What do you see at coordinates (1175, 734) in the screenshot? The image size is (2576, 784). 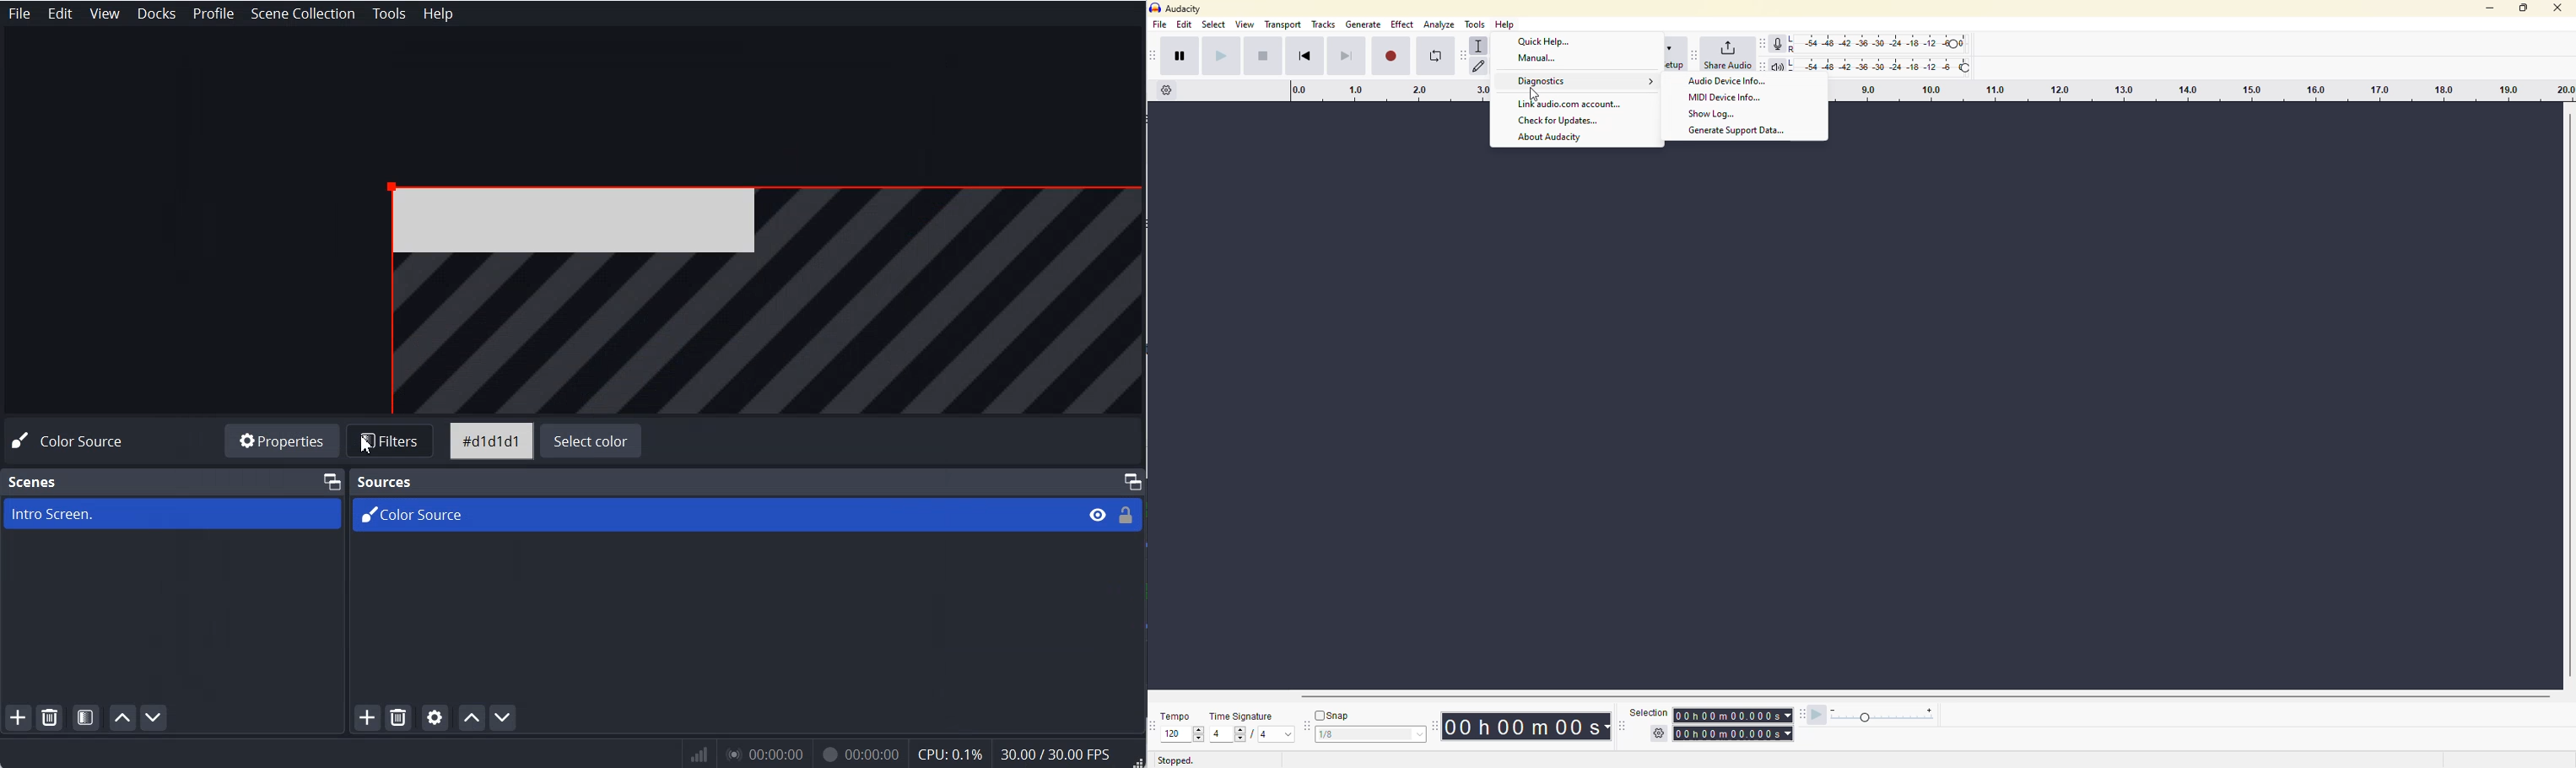 I see `value` at bounding box center [1175, 734].